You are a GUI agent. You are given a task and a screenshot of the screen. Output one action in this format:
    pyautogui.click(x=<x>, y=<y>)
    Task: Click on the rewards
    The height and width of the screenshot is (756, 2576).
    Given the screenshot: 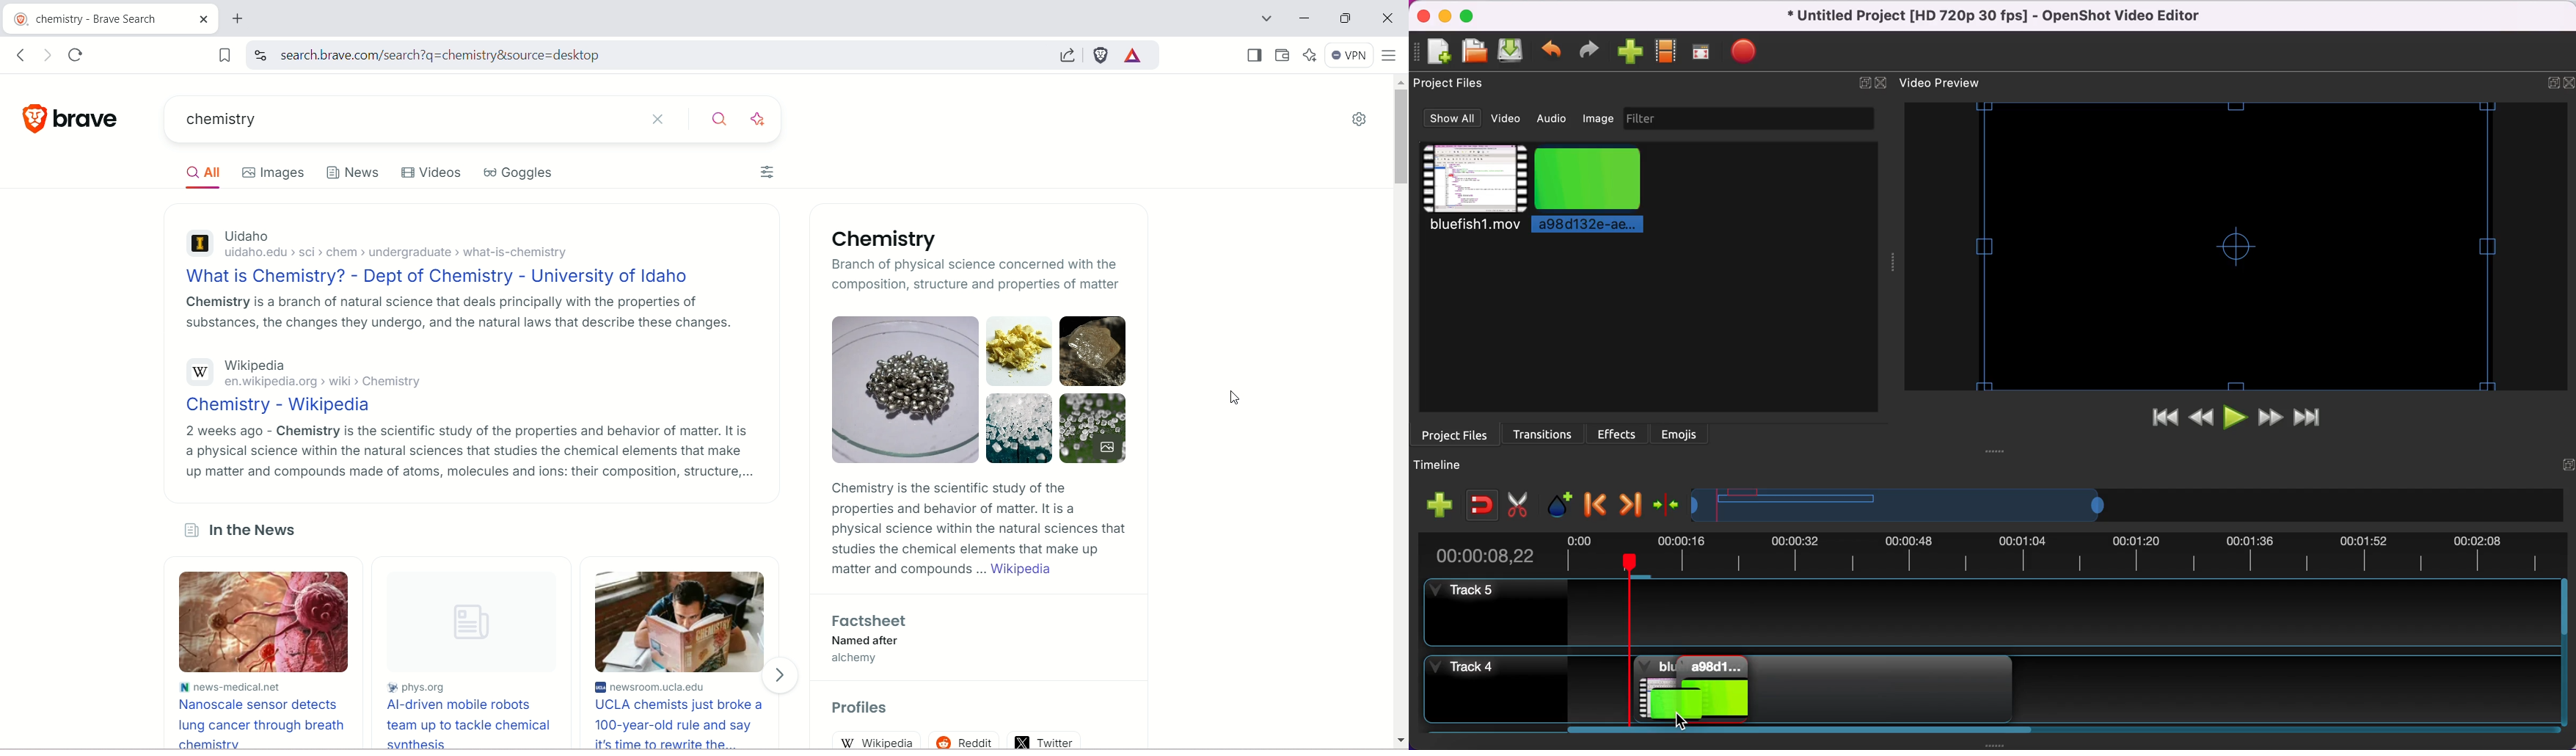 What is the action you would take?
    pyautogui.click(x=1133, y=57)
    